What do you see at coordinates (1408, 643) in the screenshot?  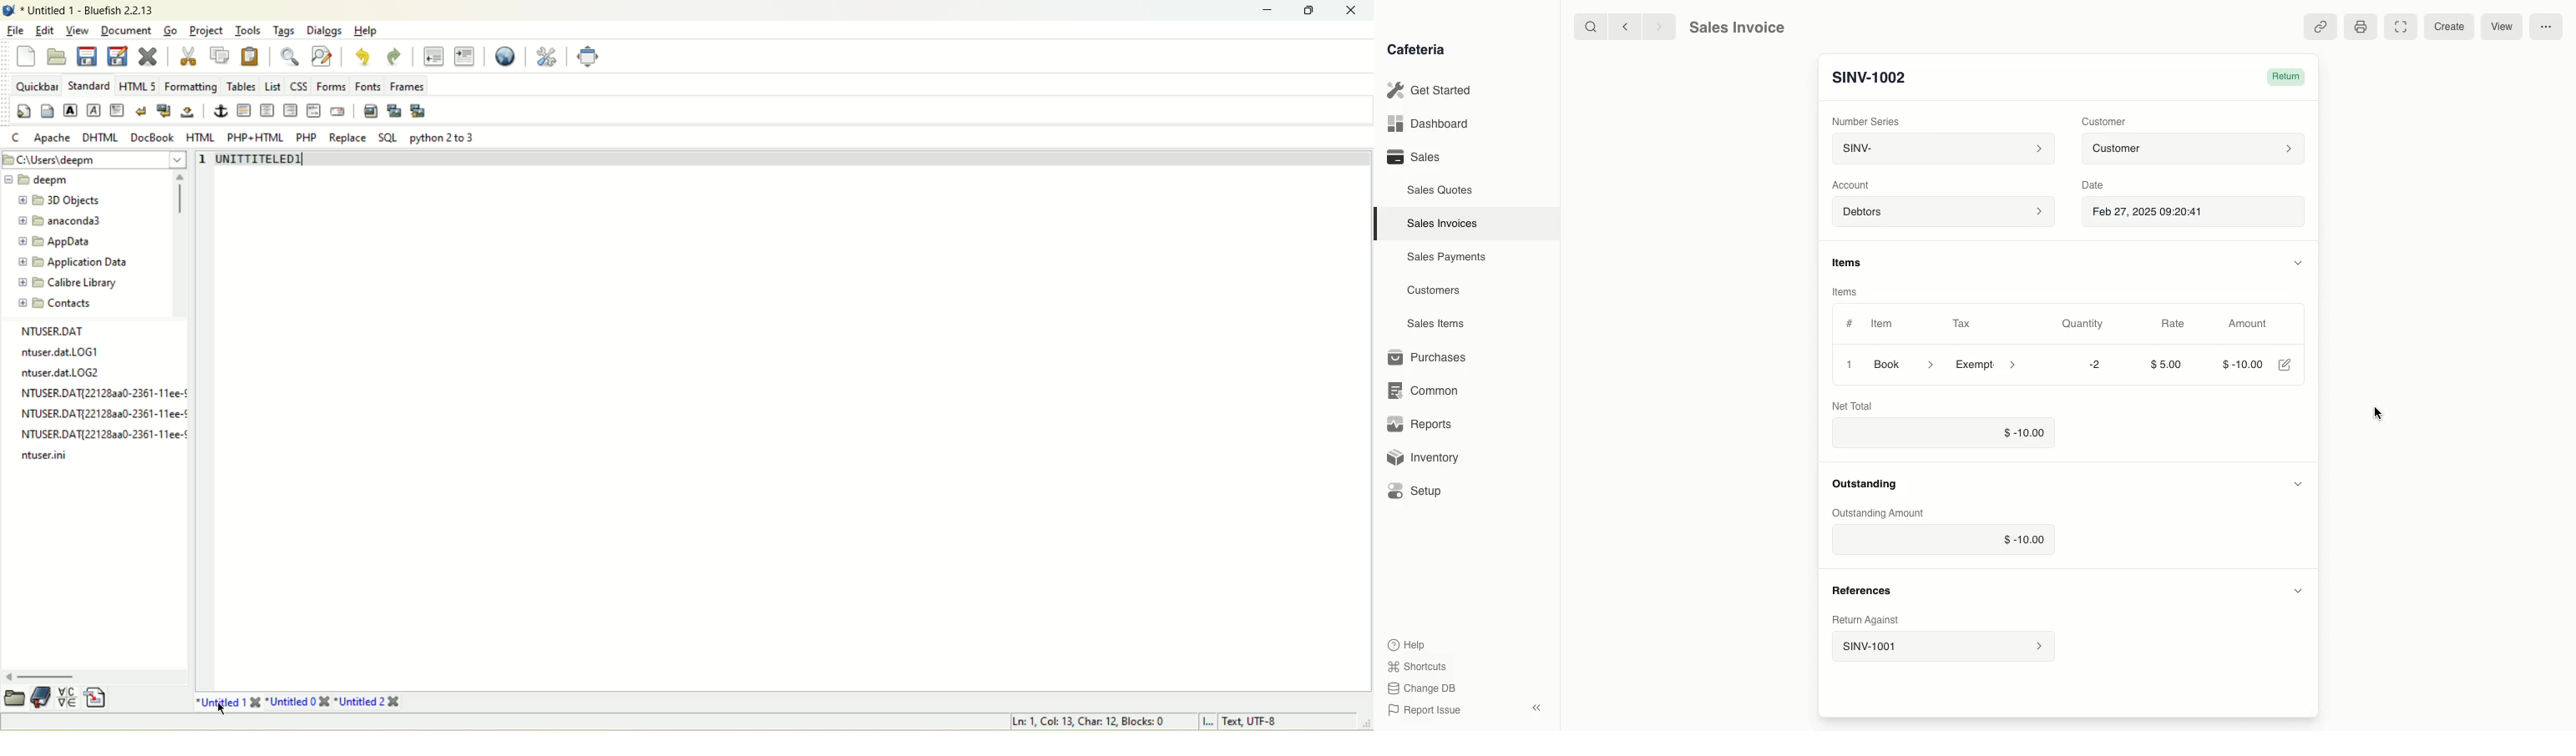 I see `Help` at bounding box center [1408, 643].